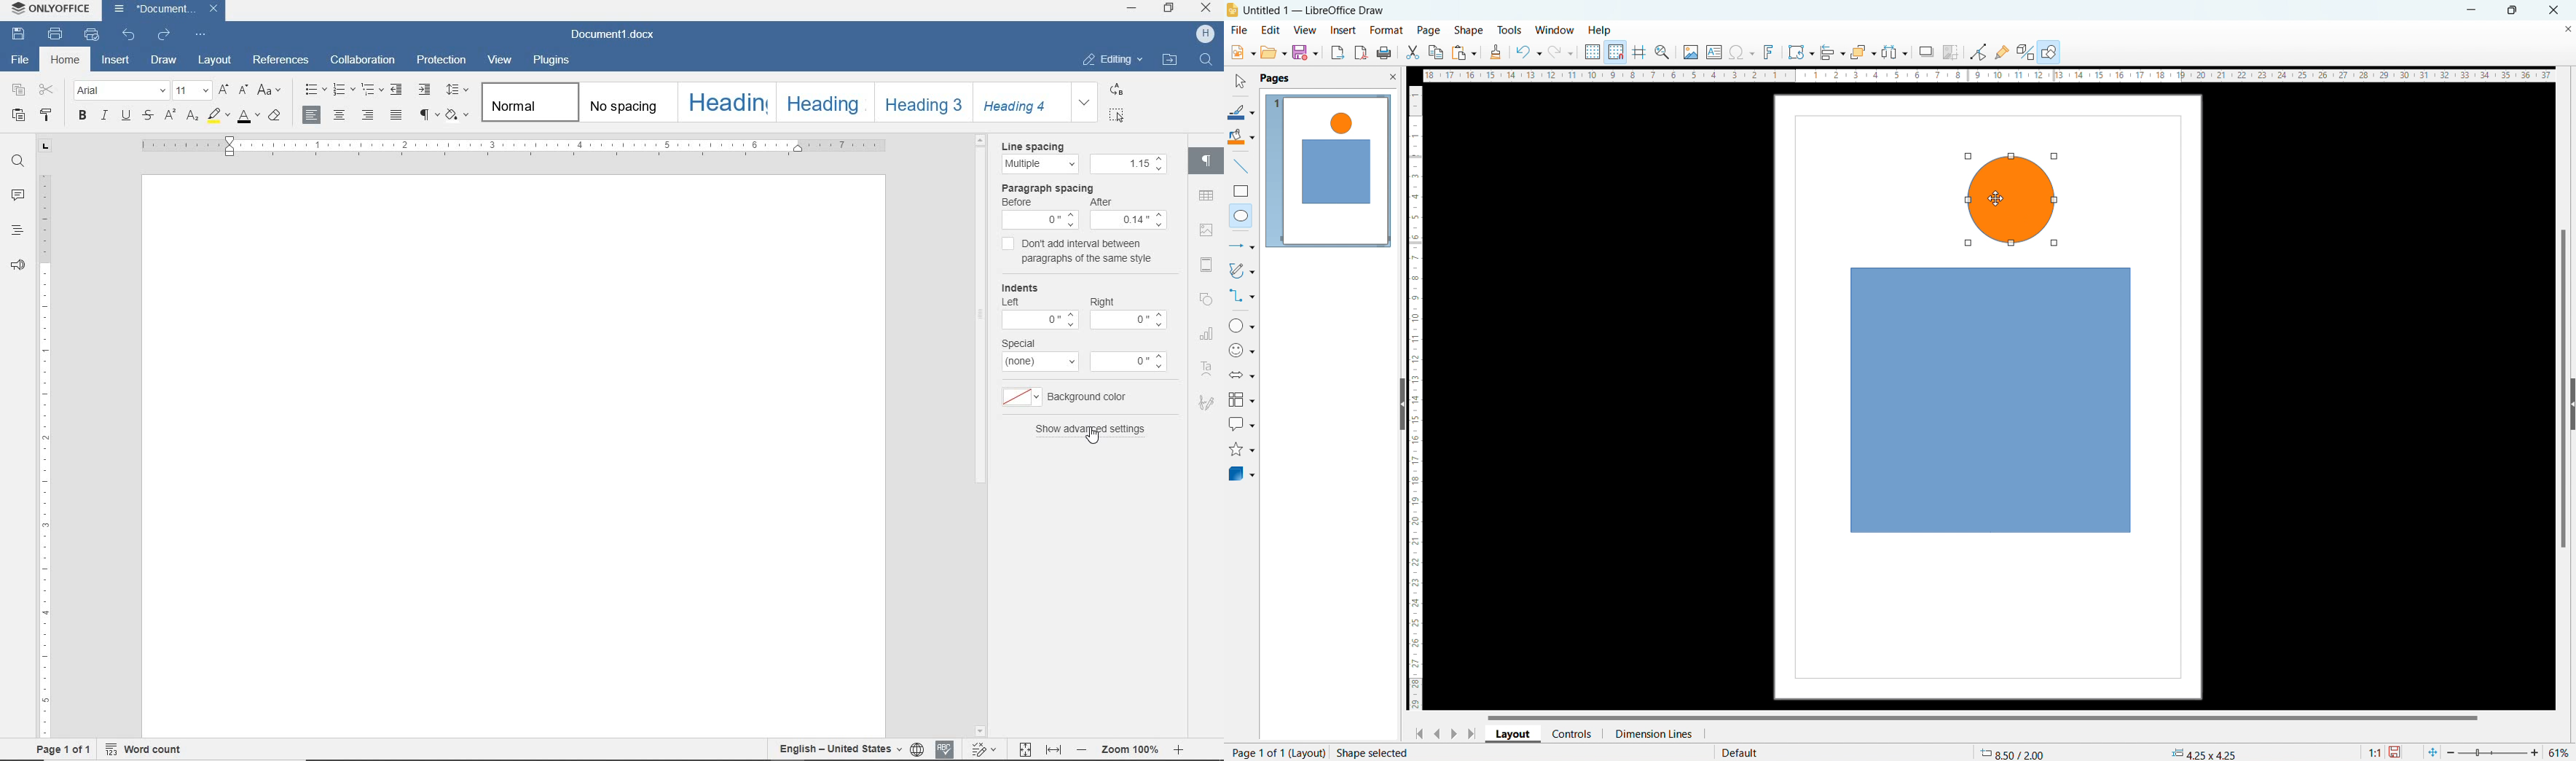 Image resolution: width=2576 pixels, height=784 pixels. Describe the element at coordinates (1241, 112) in the screenshot. I see `line color` at that location.